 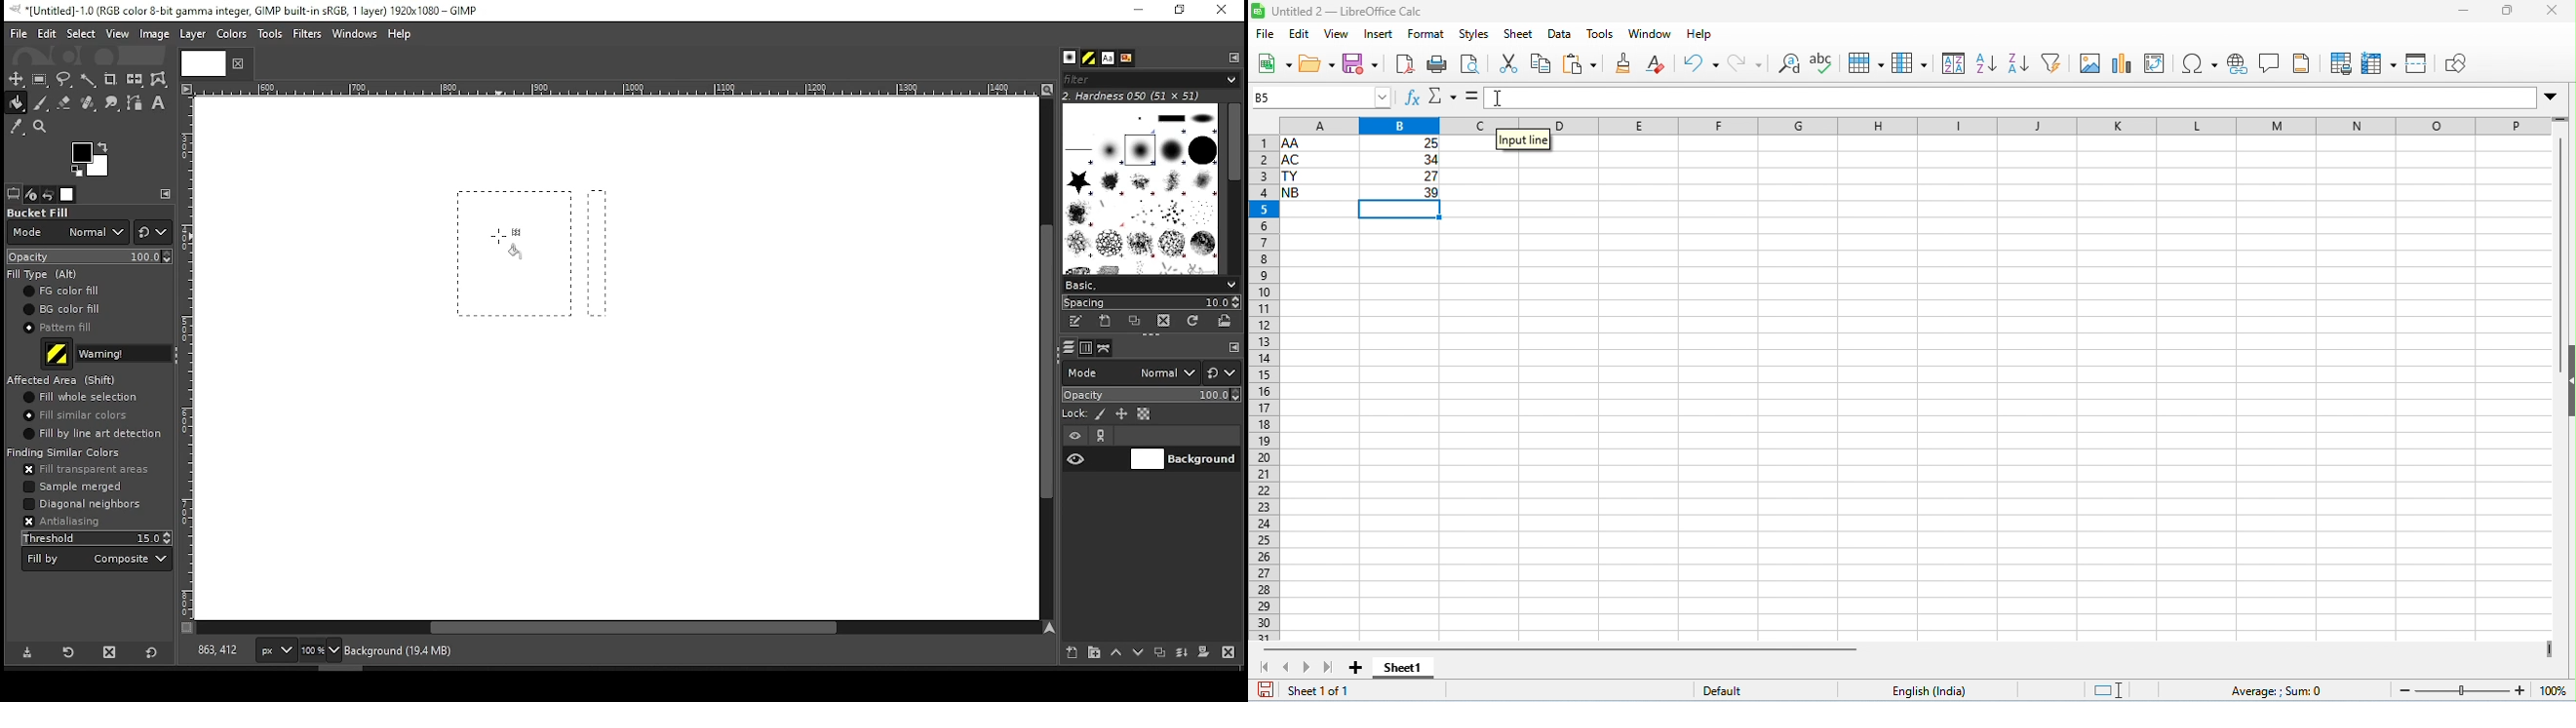 What do you see at coordinates (2560, 120) in the screenshot?
I see `drag to view rows` at bounding box center [2560, 120].